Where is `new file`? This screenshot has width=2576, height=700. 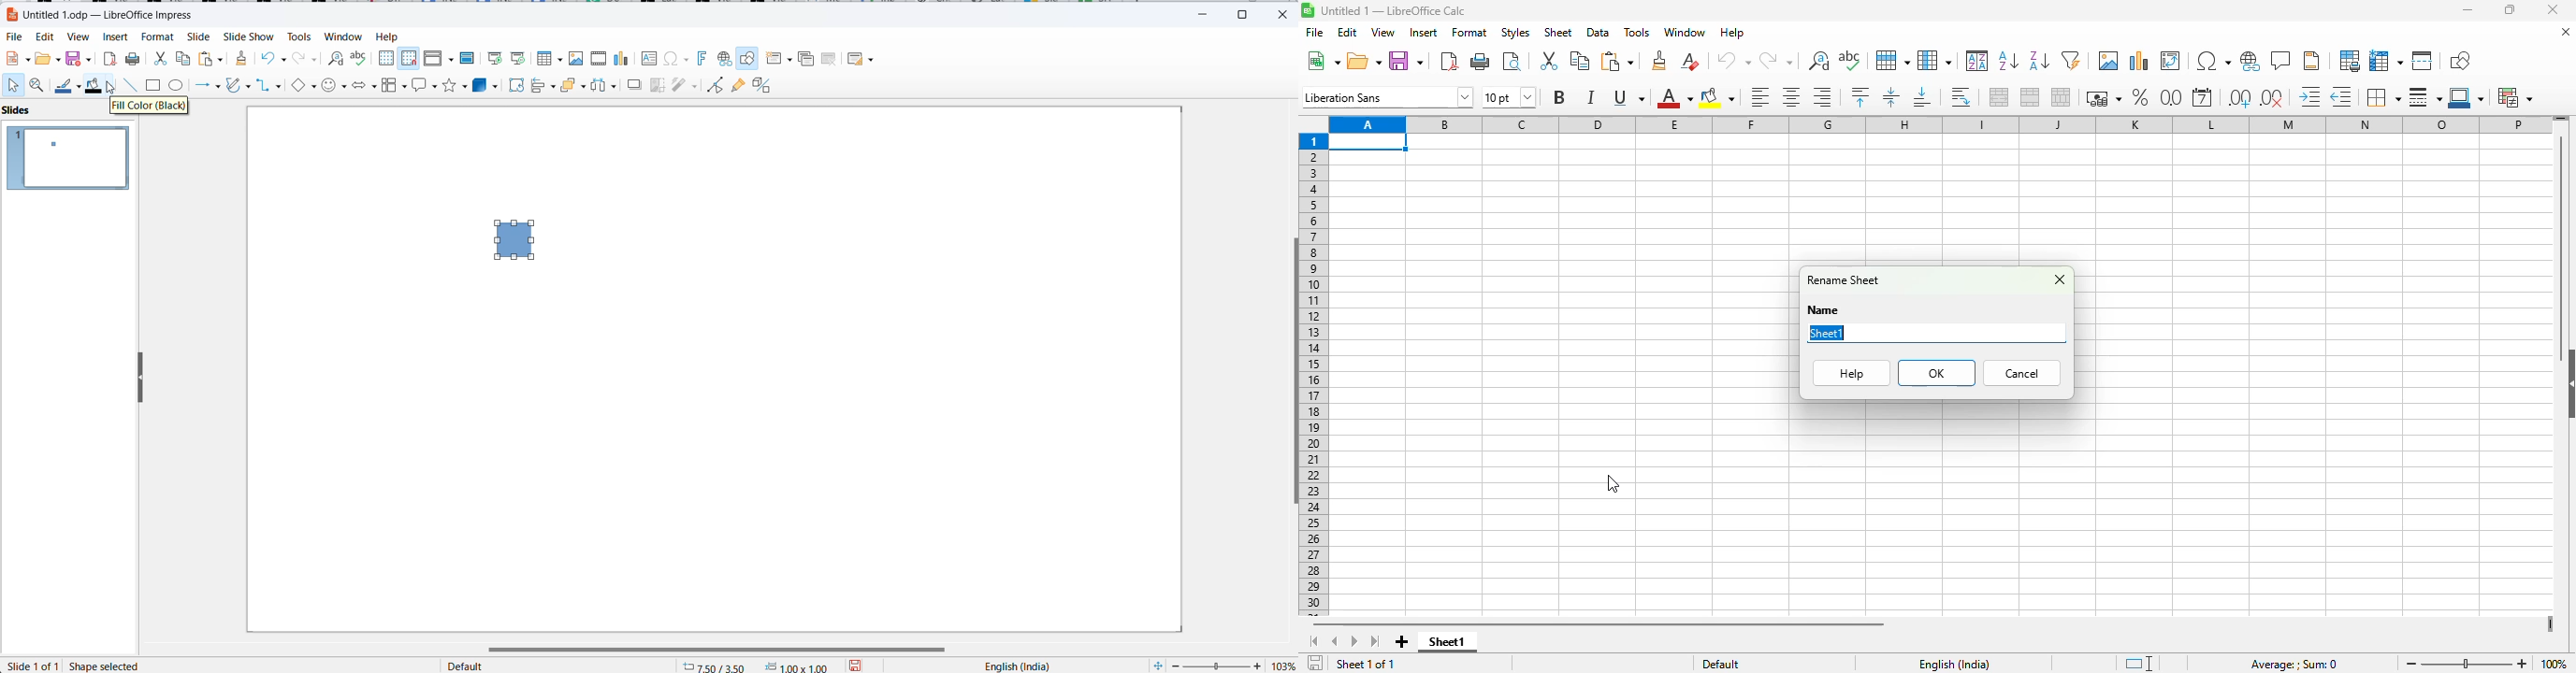 new file is located at coordinates (16, 59).